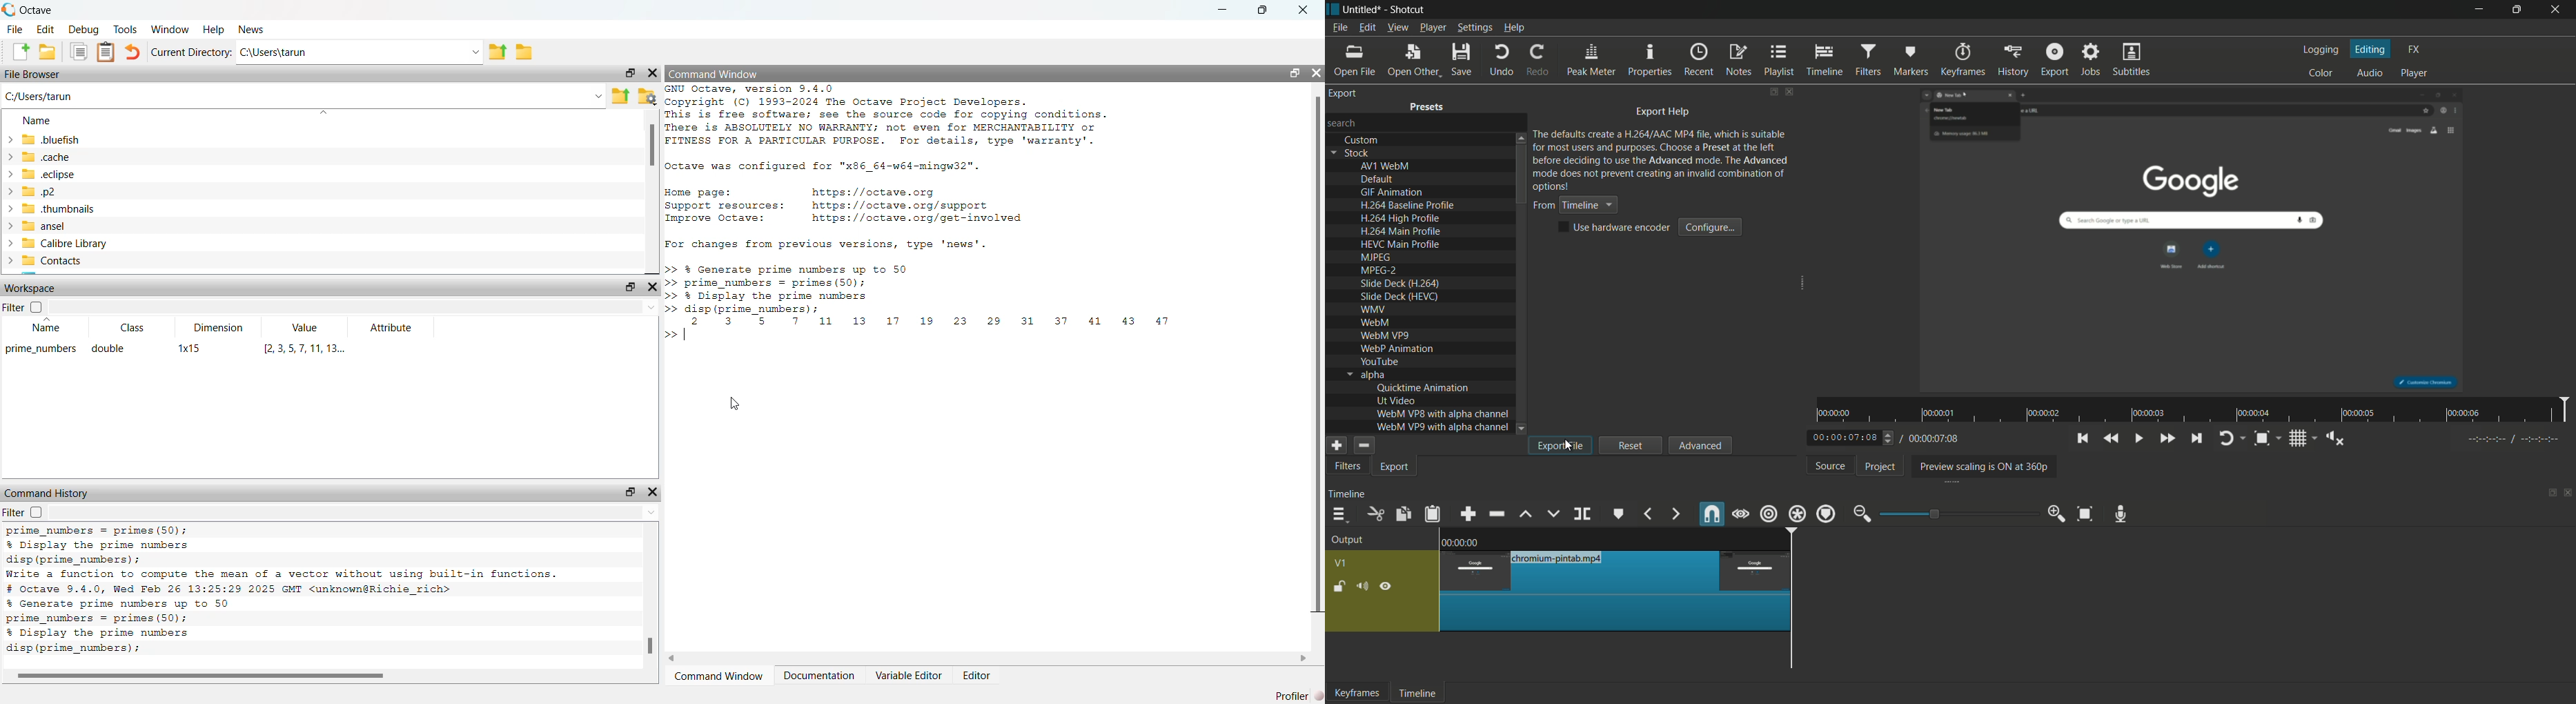  Describe the element at coordinates (1960, 514) in the screenshot. I see `adjustment bar` at that location.